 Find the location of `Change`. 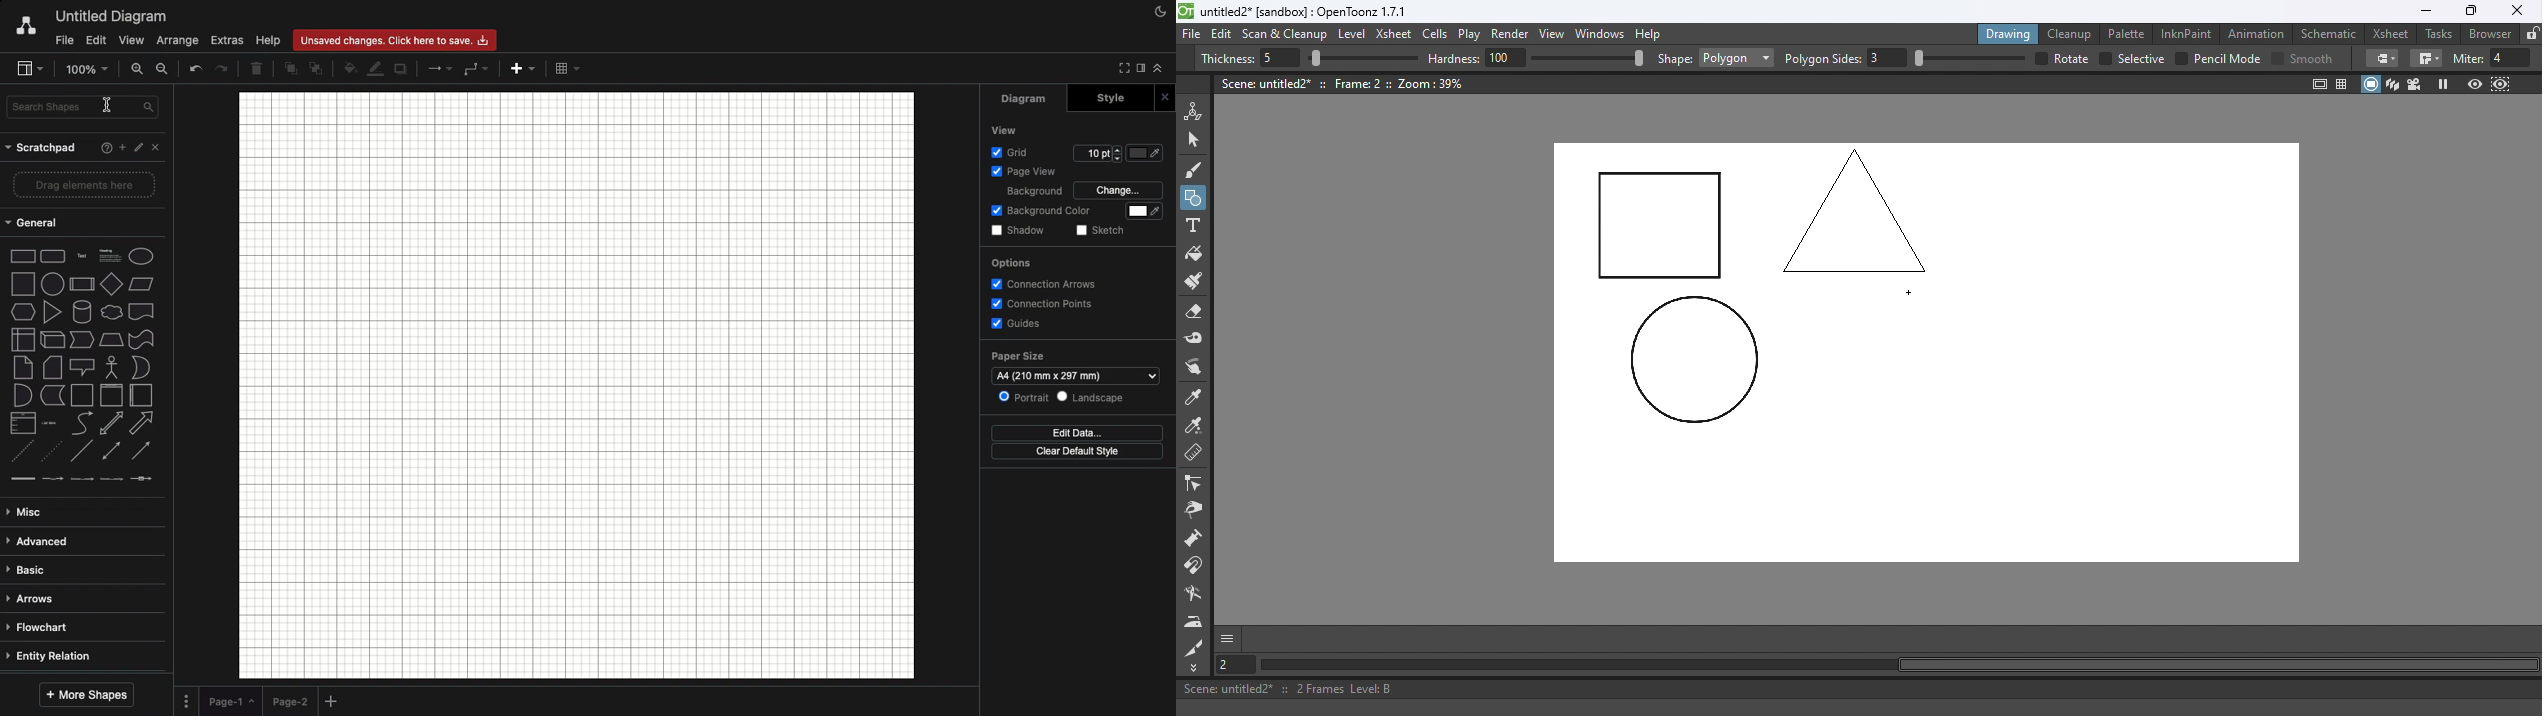

Change is located at coordinates (1122, 190).